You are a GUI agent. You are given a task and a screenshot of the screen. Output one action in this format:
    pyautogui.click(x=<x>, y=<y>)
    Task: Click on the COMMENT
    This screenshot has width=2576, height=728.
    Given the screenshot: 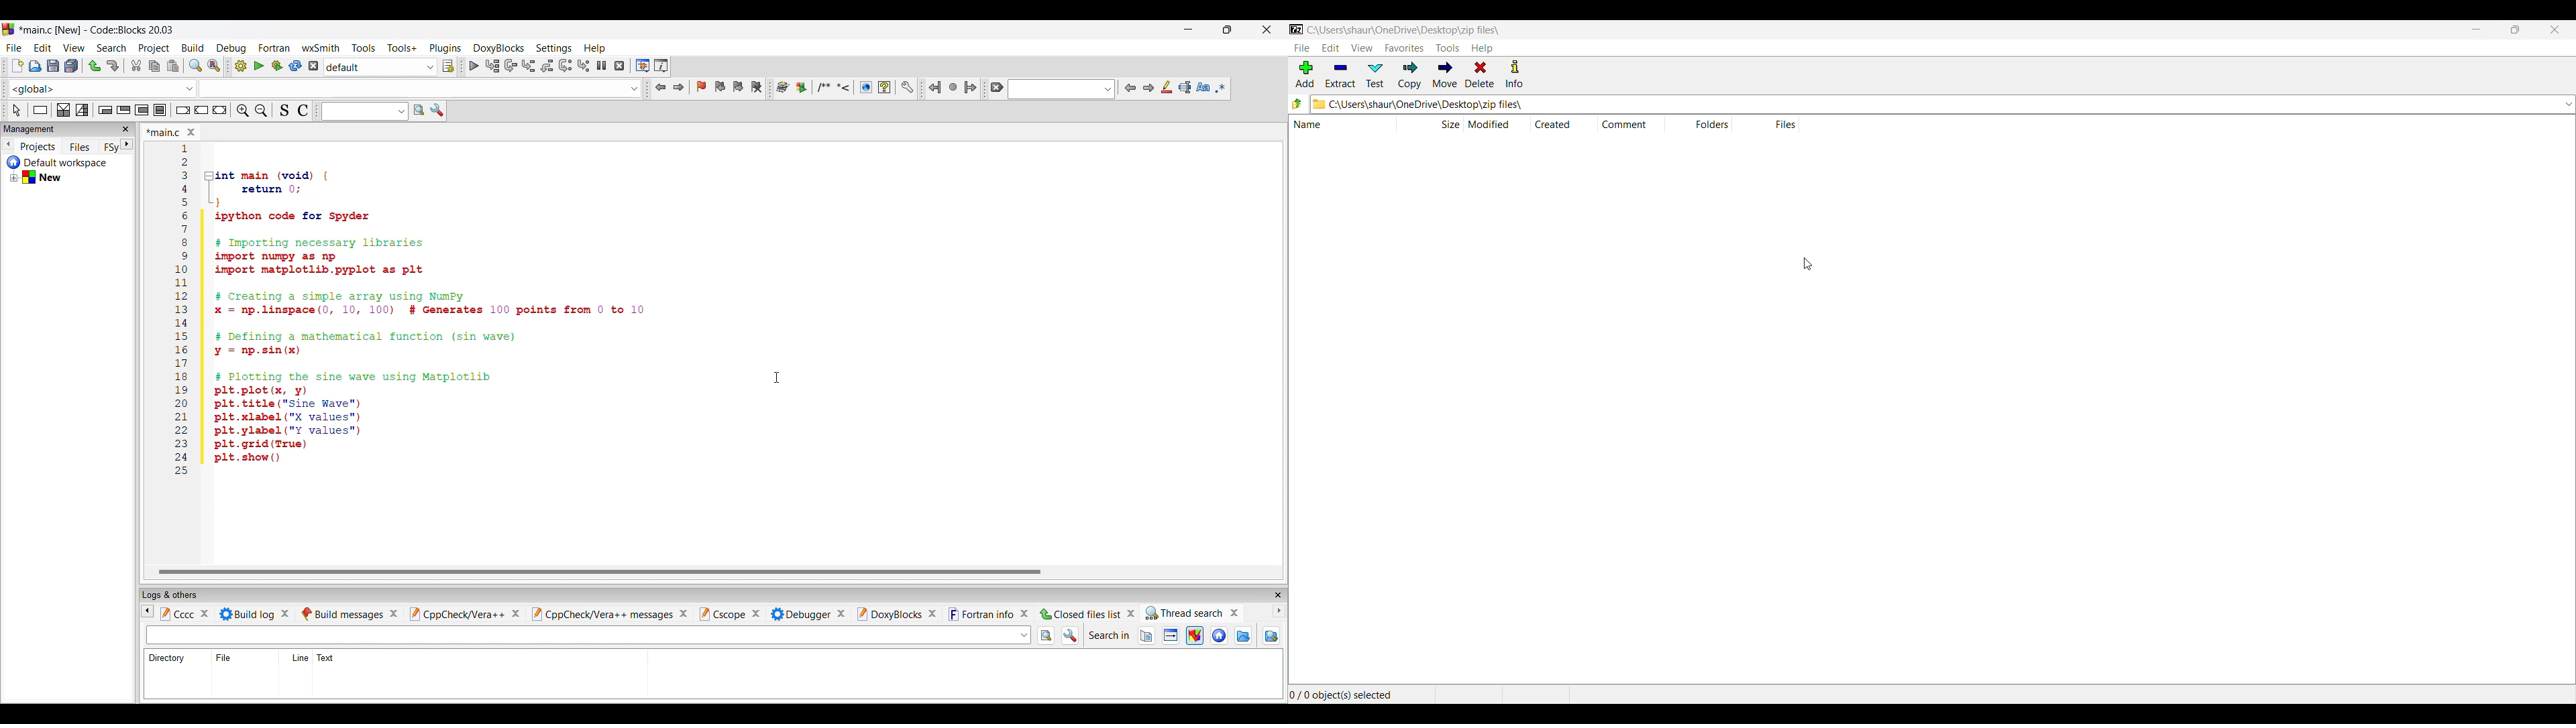 What is the action you would take?
    pyautogui.click(x=1629, y=125)
    